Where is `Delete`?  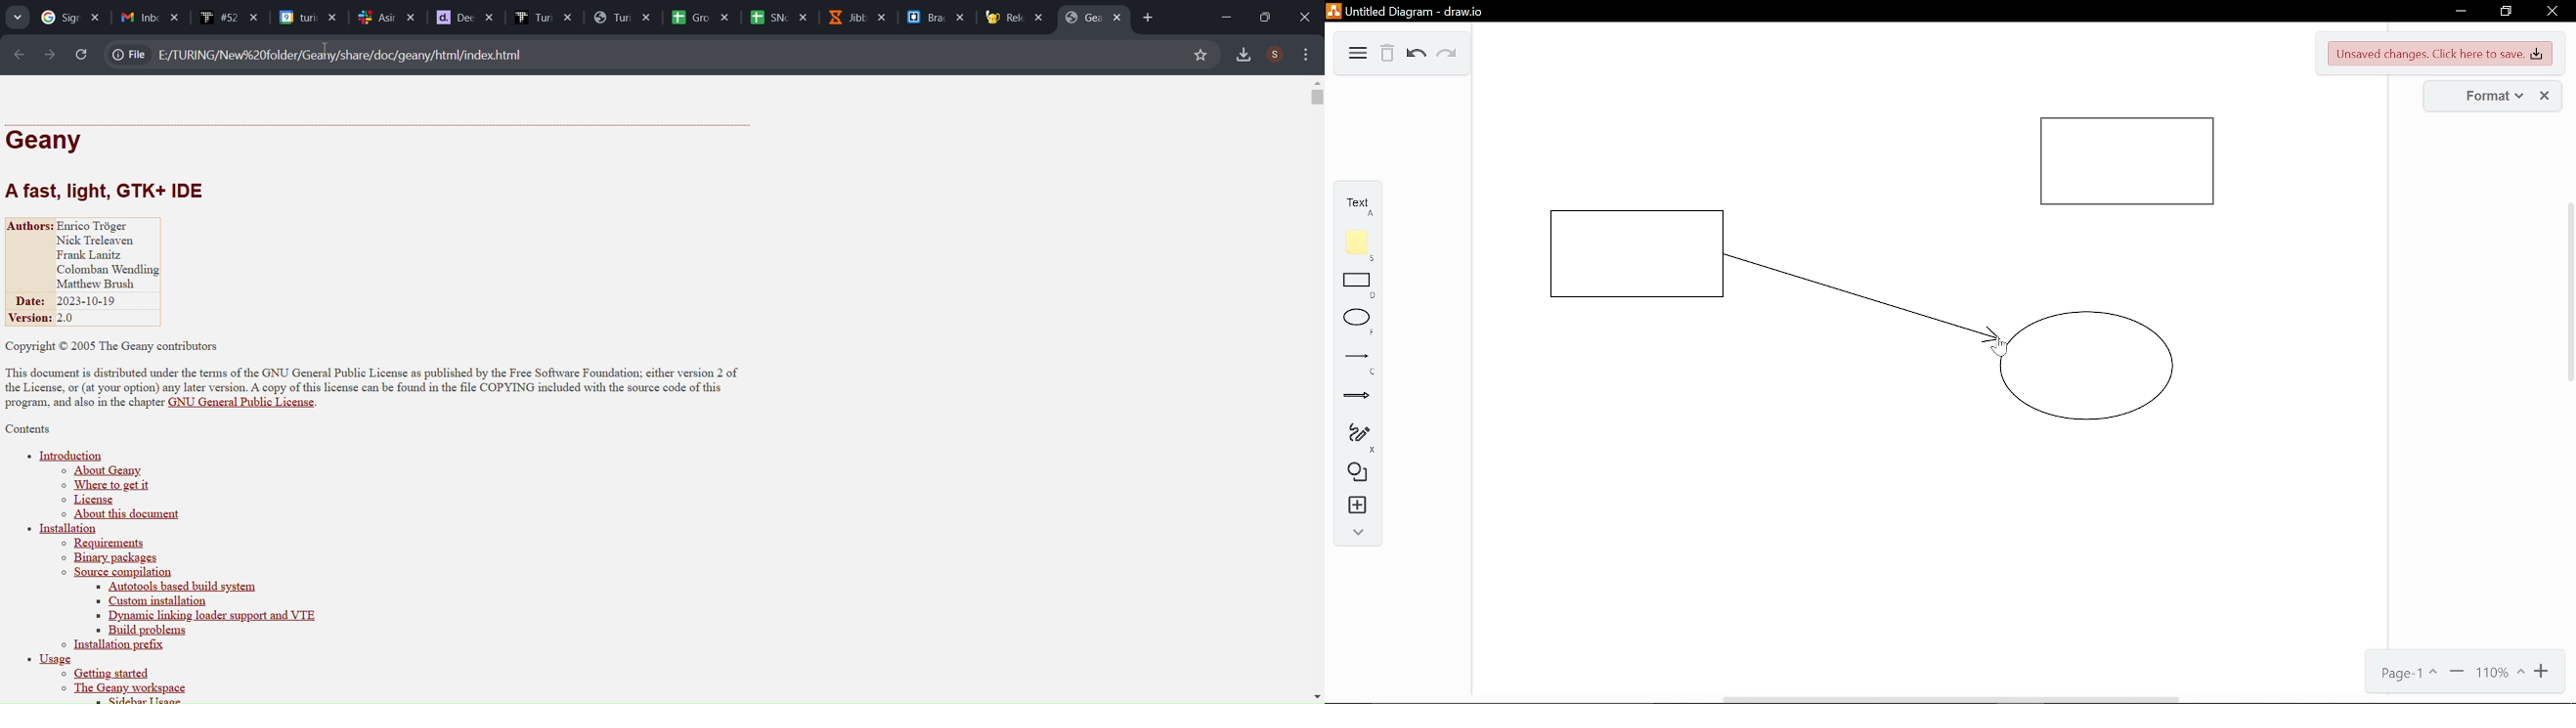 Delete is located at coordinates (1386, 54).